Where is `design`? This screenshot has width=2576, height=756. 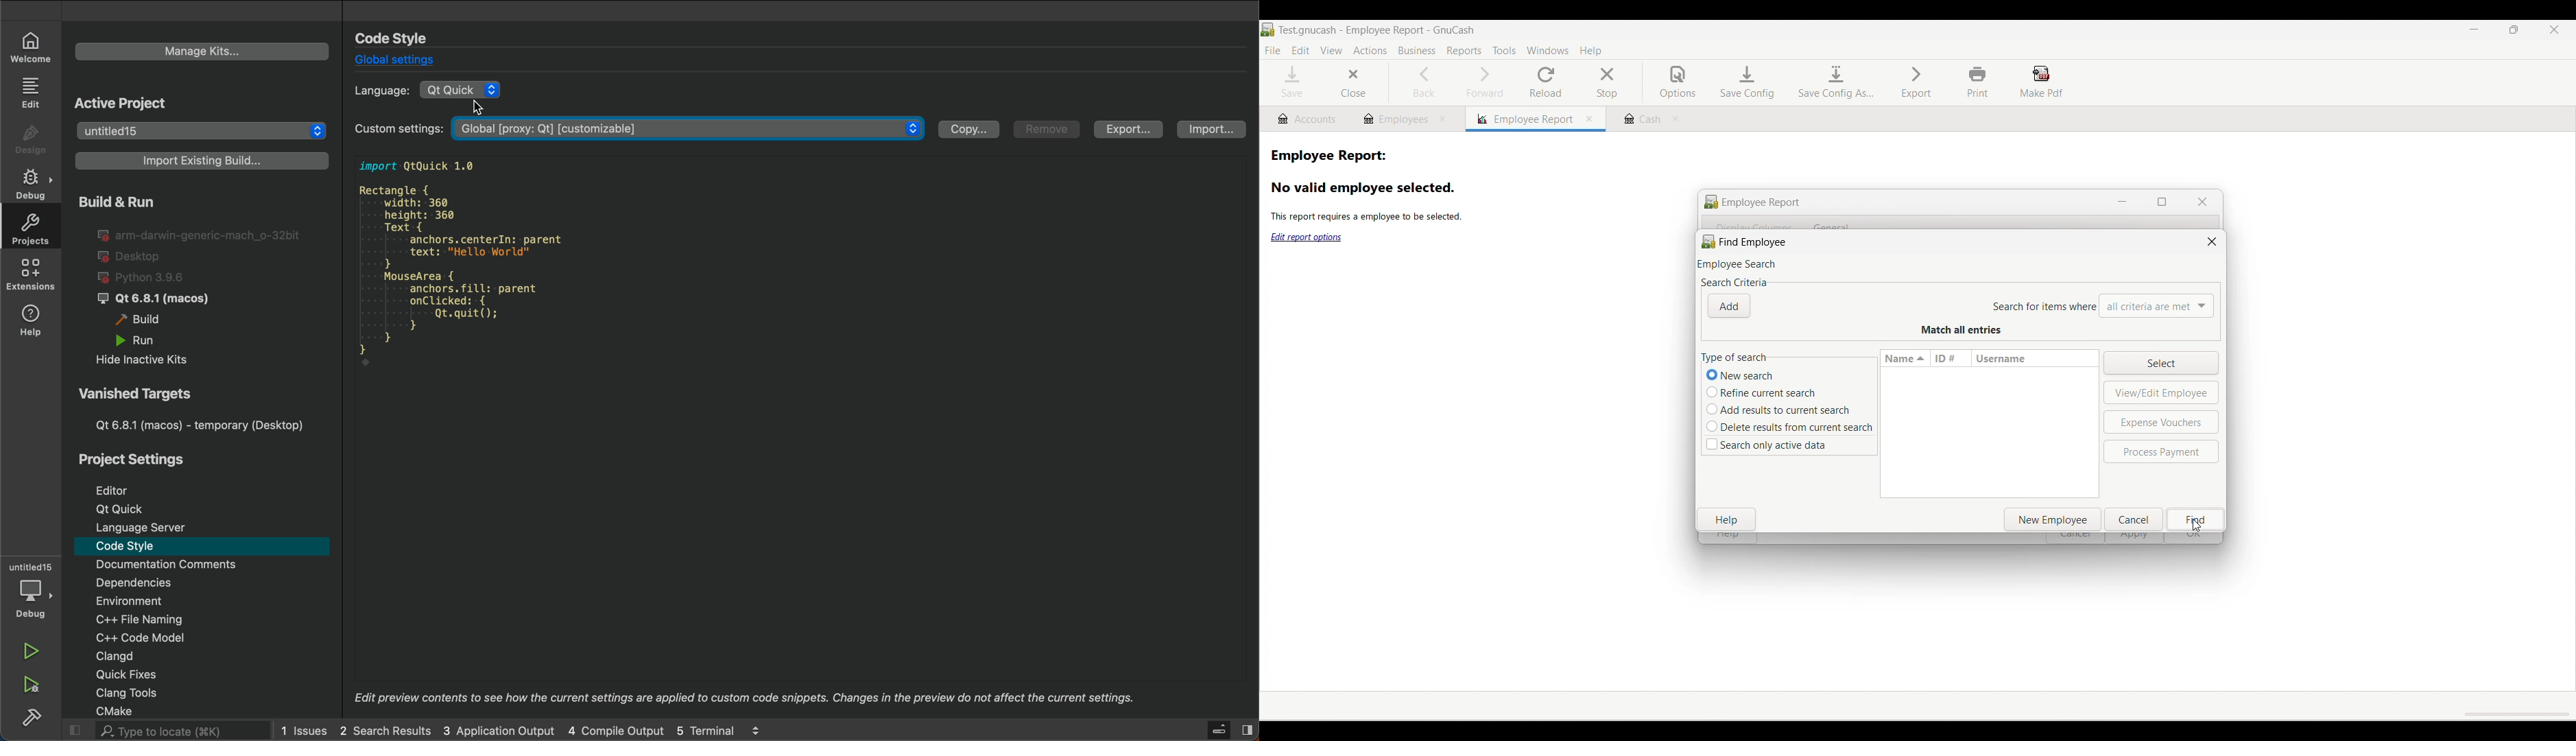 design is located at coordinates (29, 136).